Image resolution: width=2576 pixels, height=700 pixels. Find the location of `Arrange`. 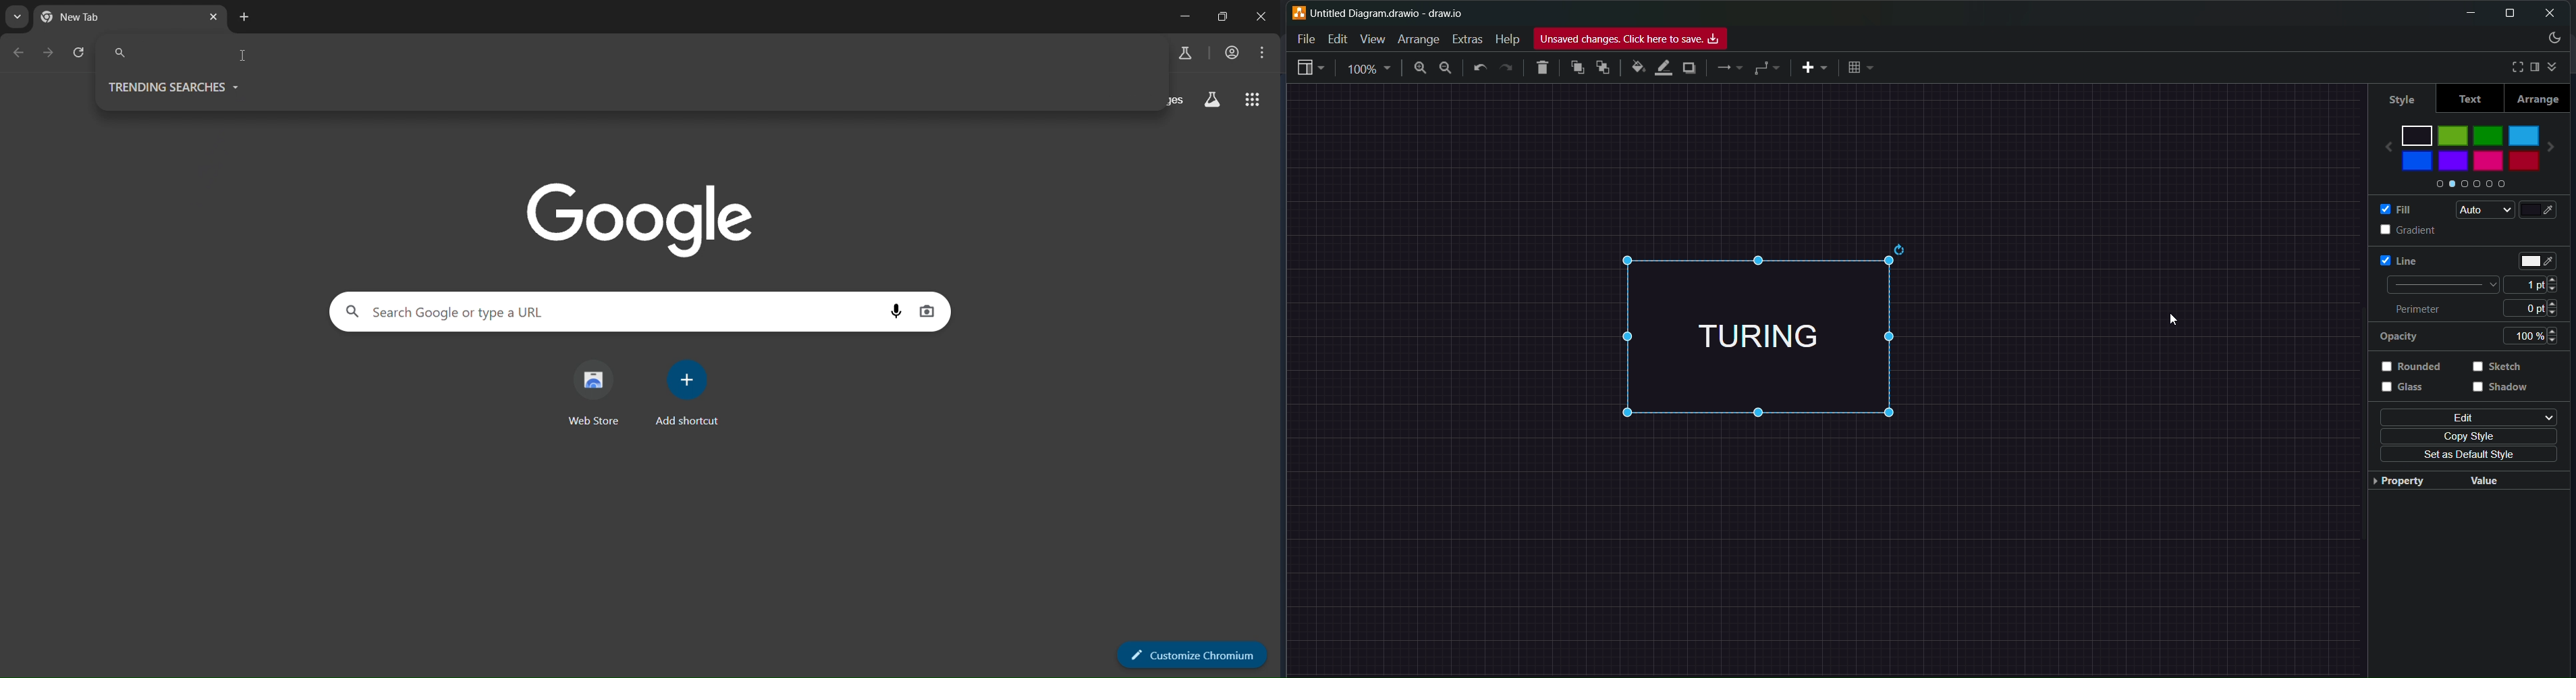

Arrange is located at coordinates (1419, 38).